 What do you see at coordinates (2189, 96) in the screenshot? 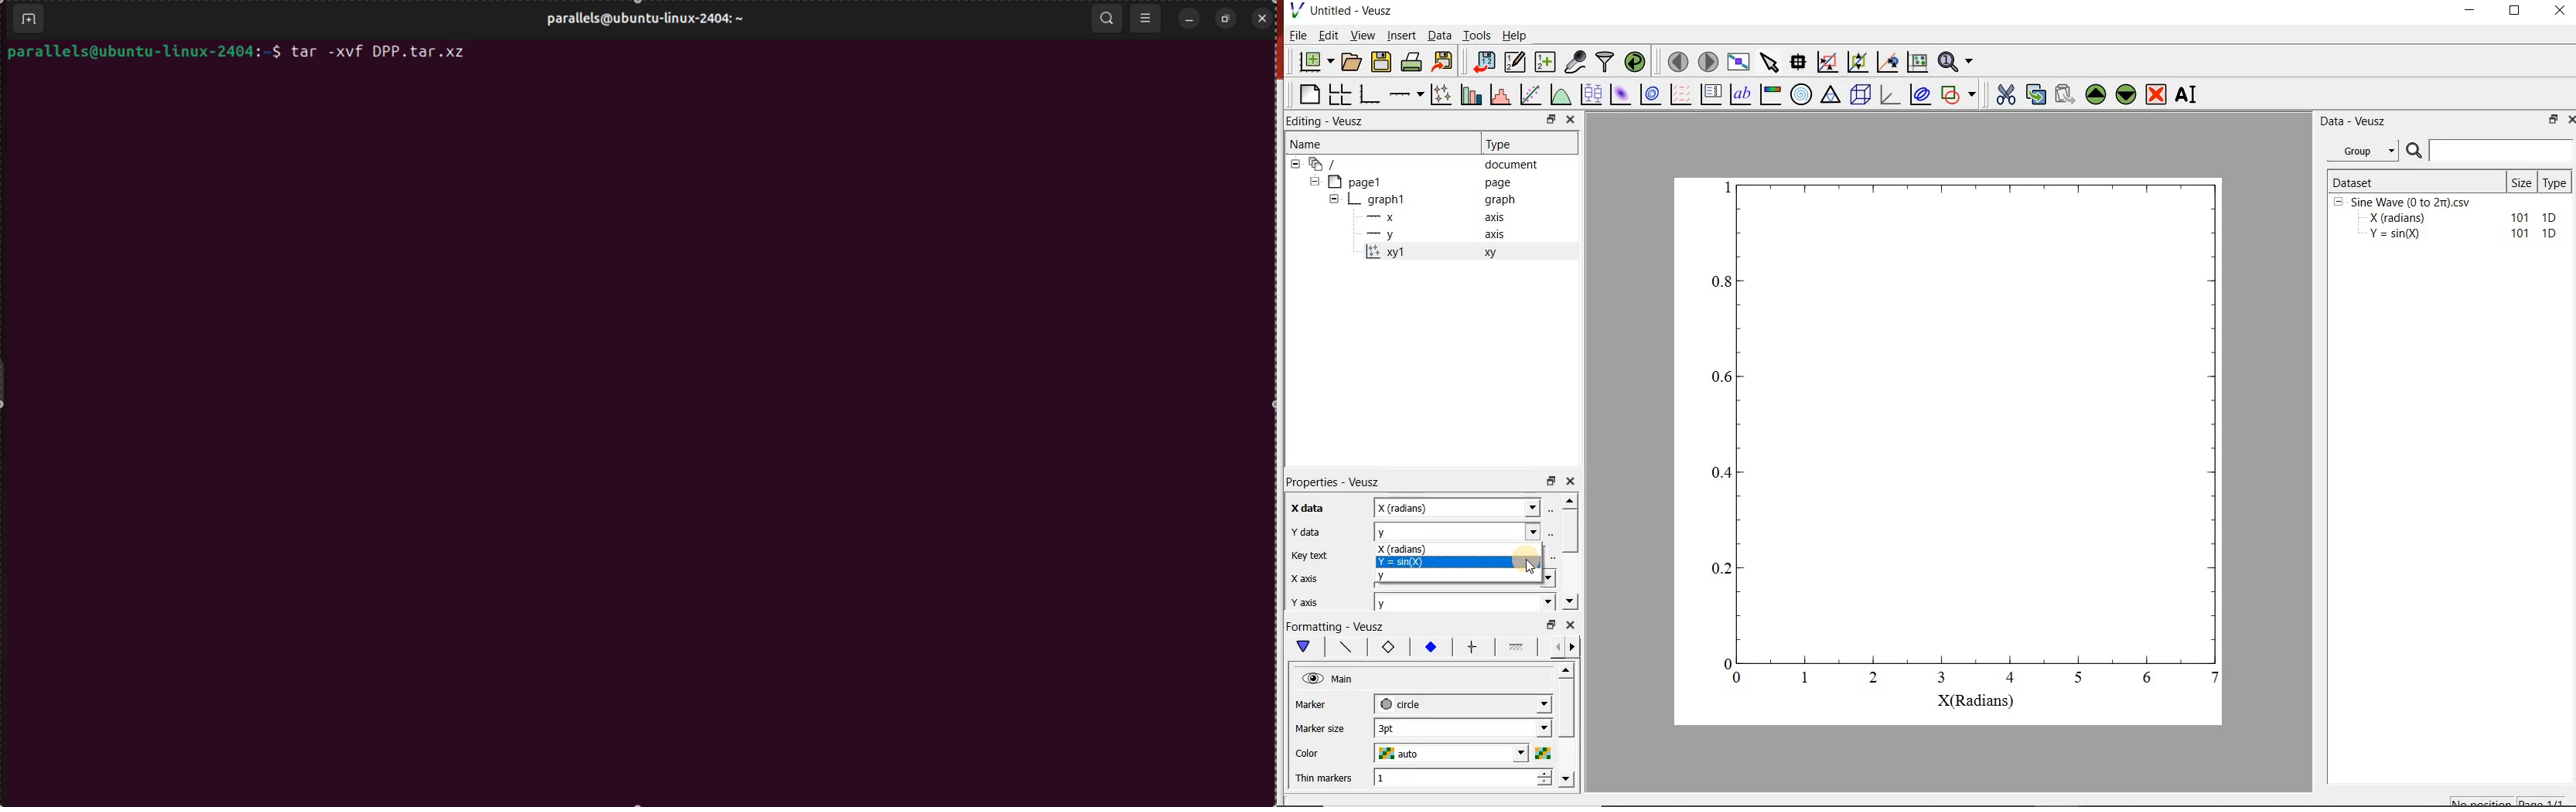
I see `rename` at bounding box center [2189, 96].